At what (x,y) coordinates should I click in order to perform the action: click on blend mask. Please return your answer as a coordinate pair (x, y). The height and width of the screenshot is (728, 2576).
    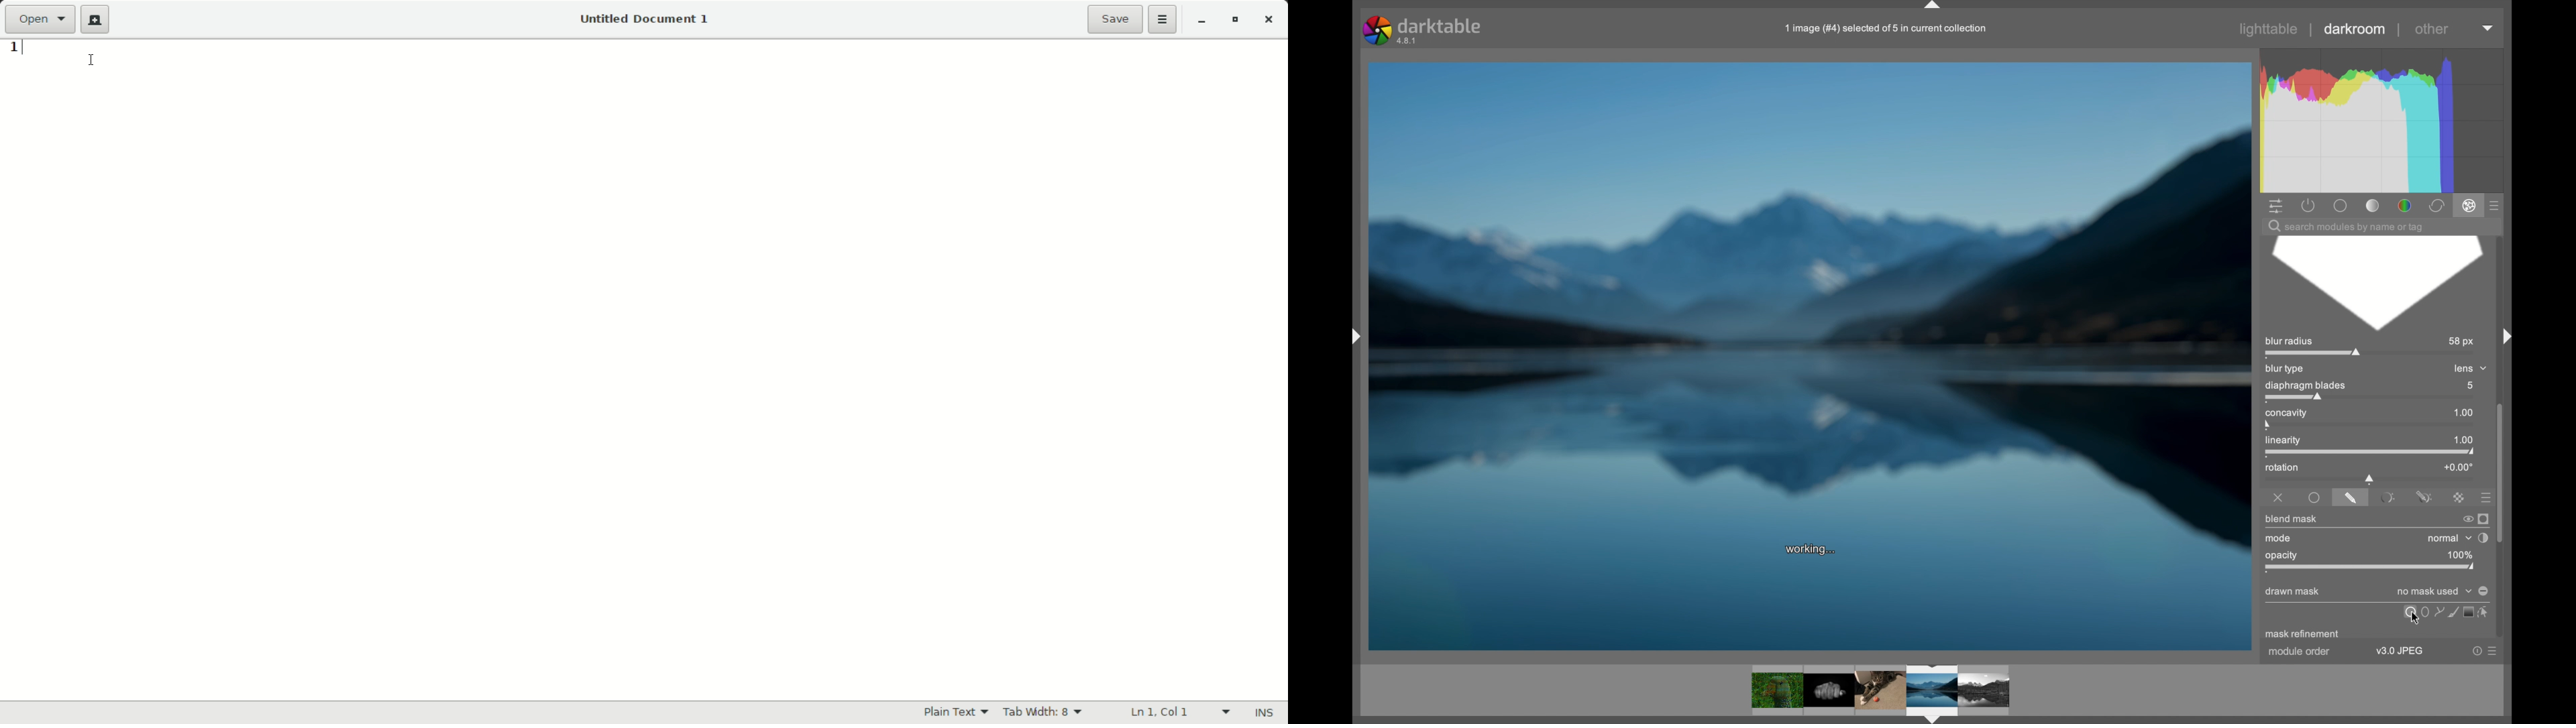
    Looking at the image, I should click on (2293, 518).